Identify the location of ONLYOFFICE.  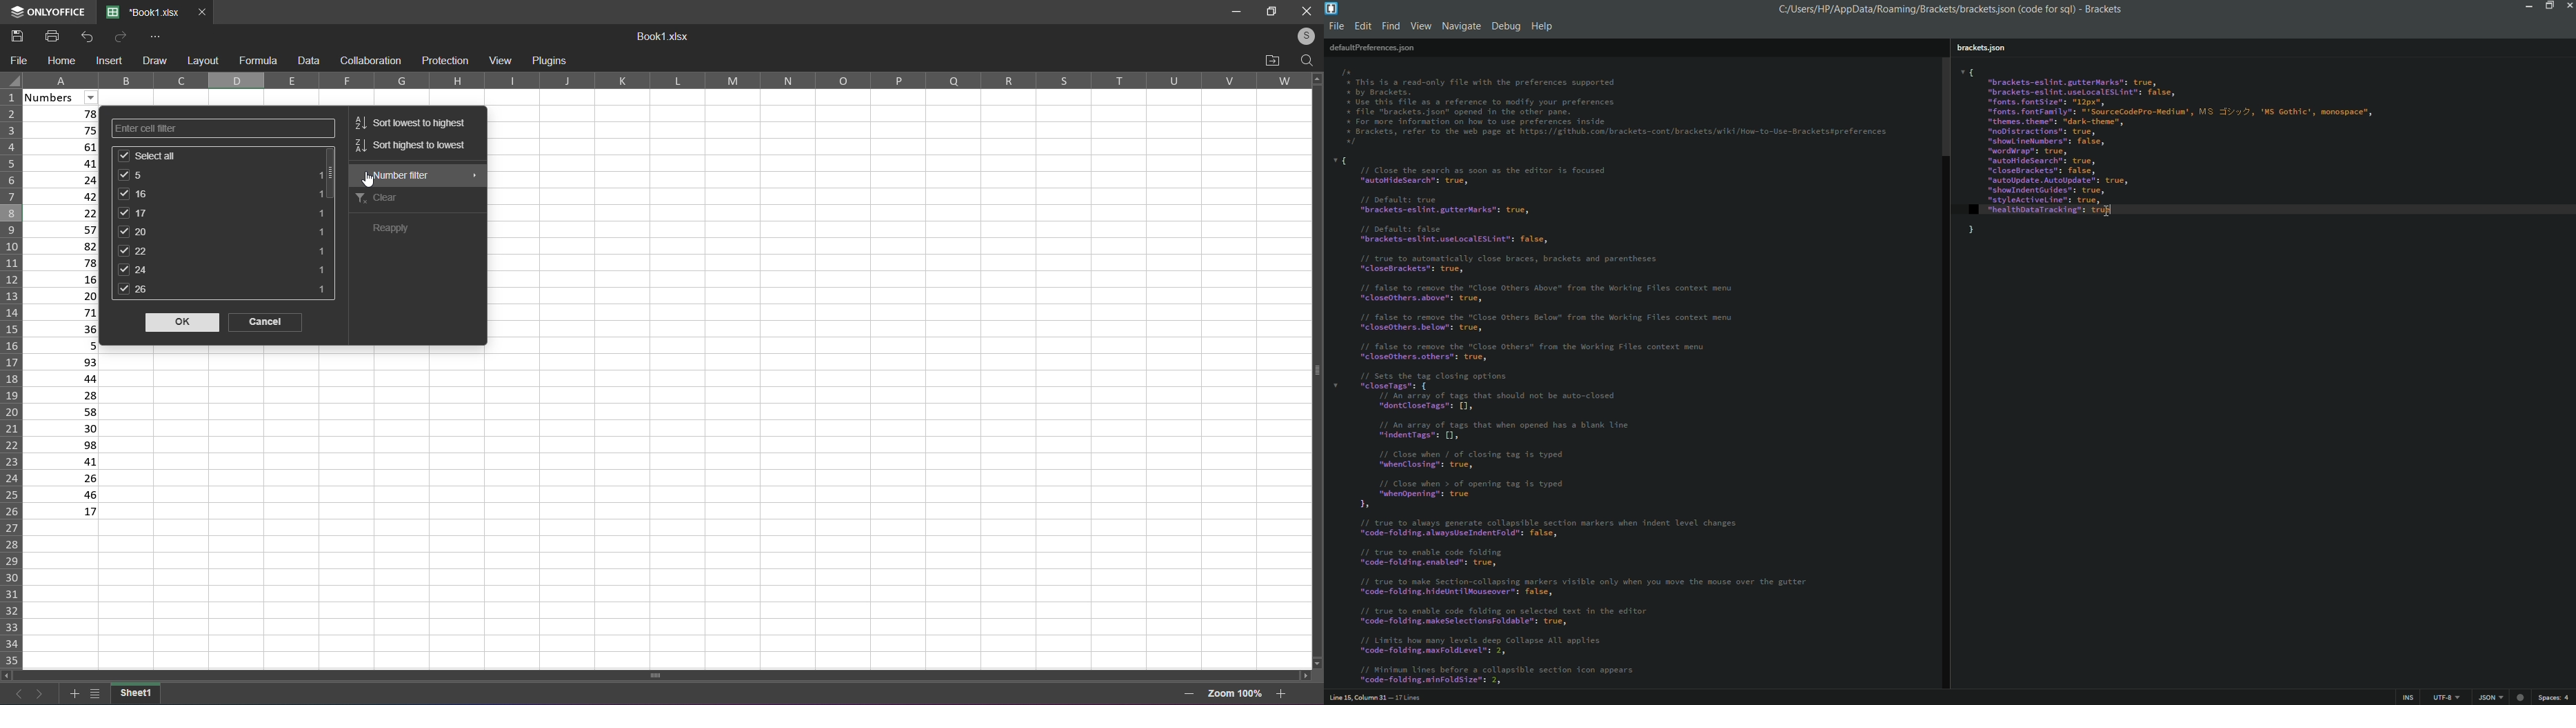
(45, 12).